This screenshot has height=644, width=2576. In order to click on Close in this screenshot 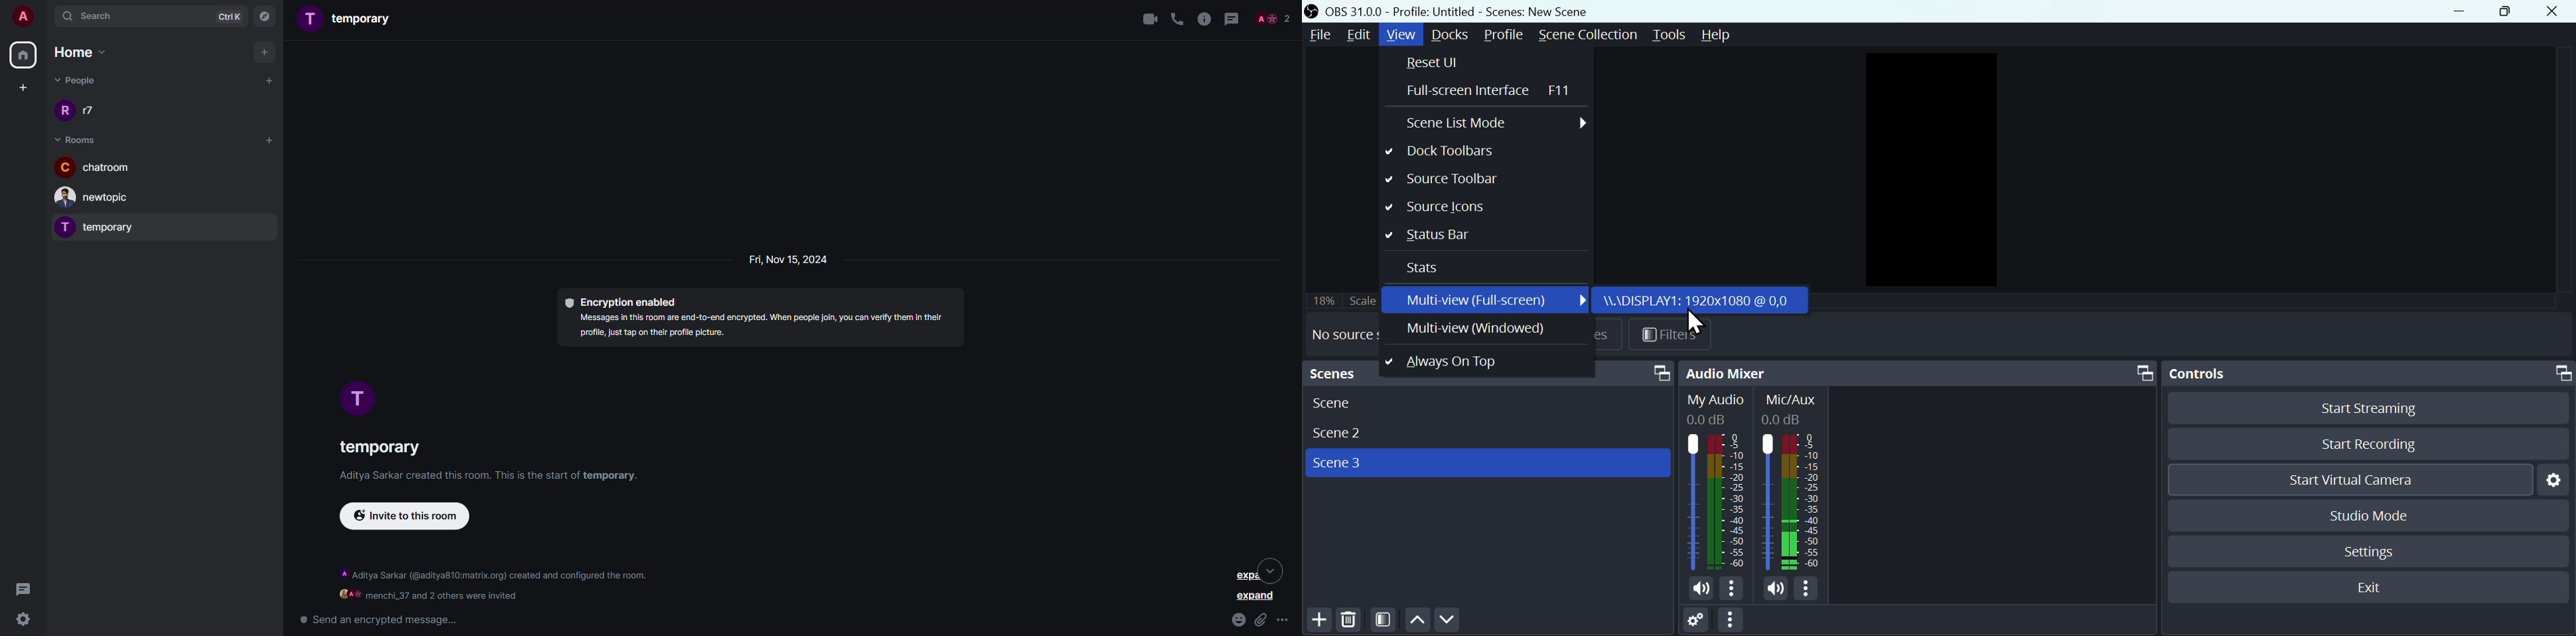, I will do `click(2556, 12)`.